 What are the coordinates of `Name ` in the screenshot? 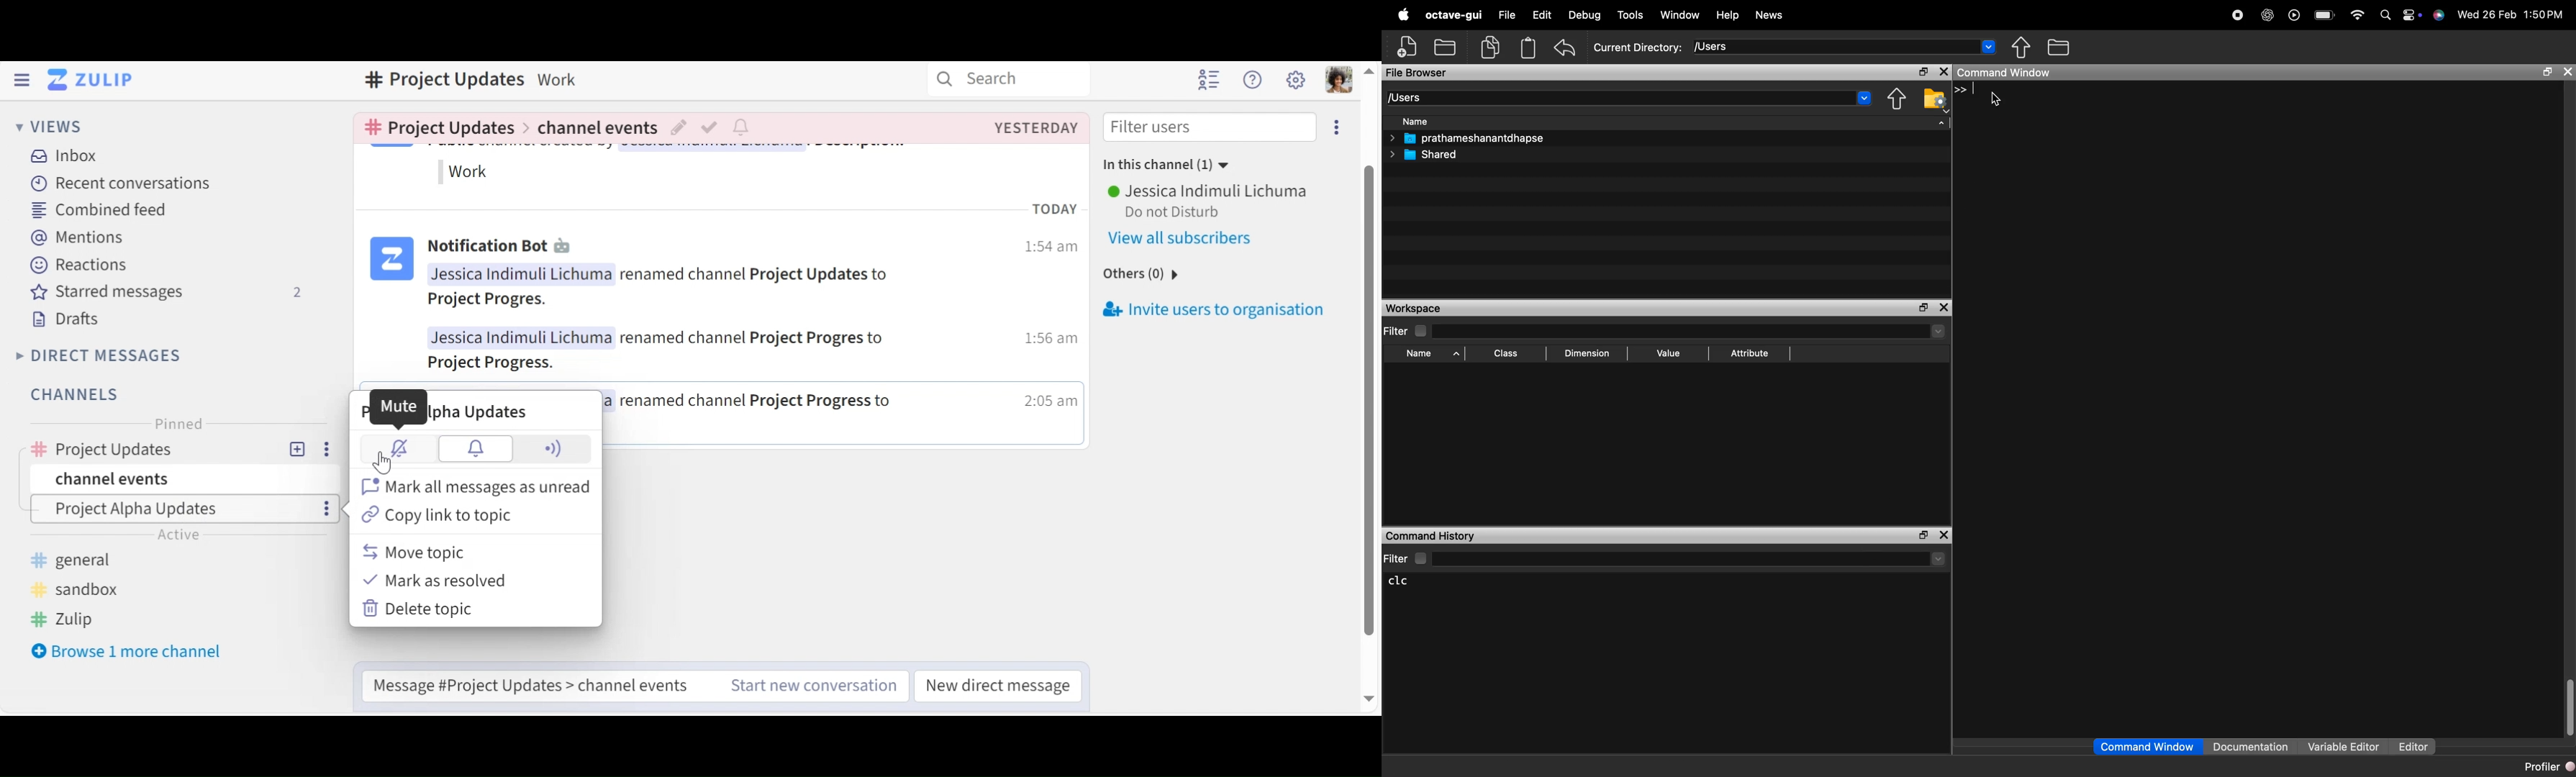 It's located at (1426, 355).